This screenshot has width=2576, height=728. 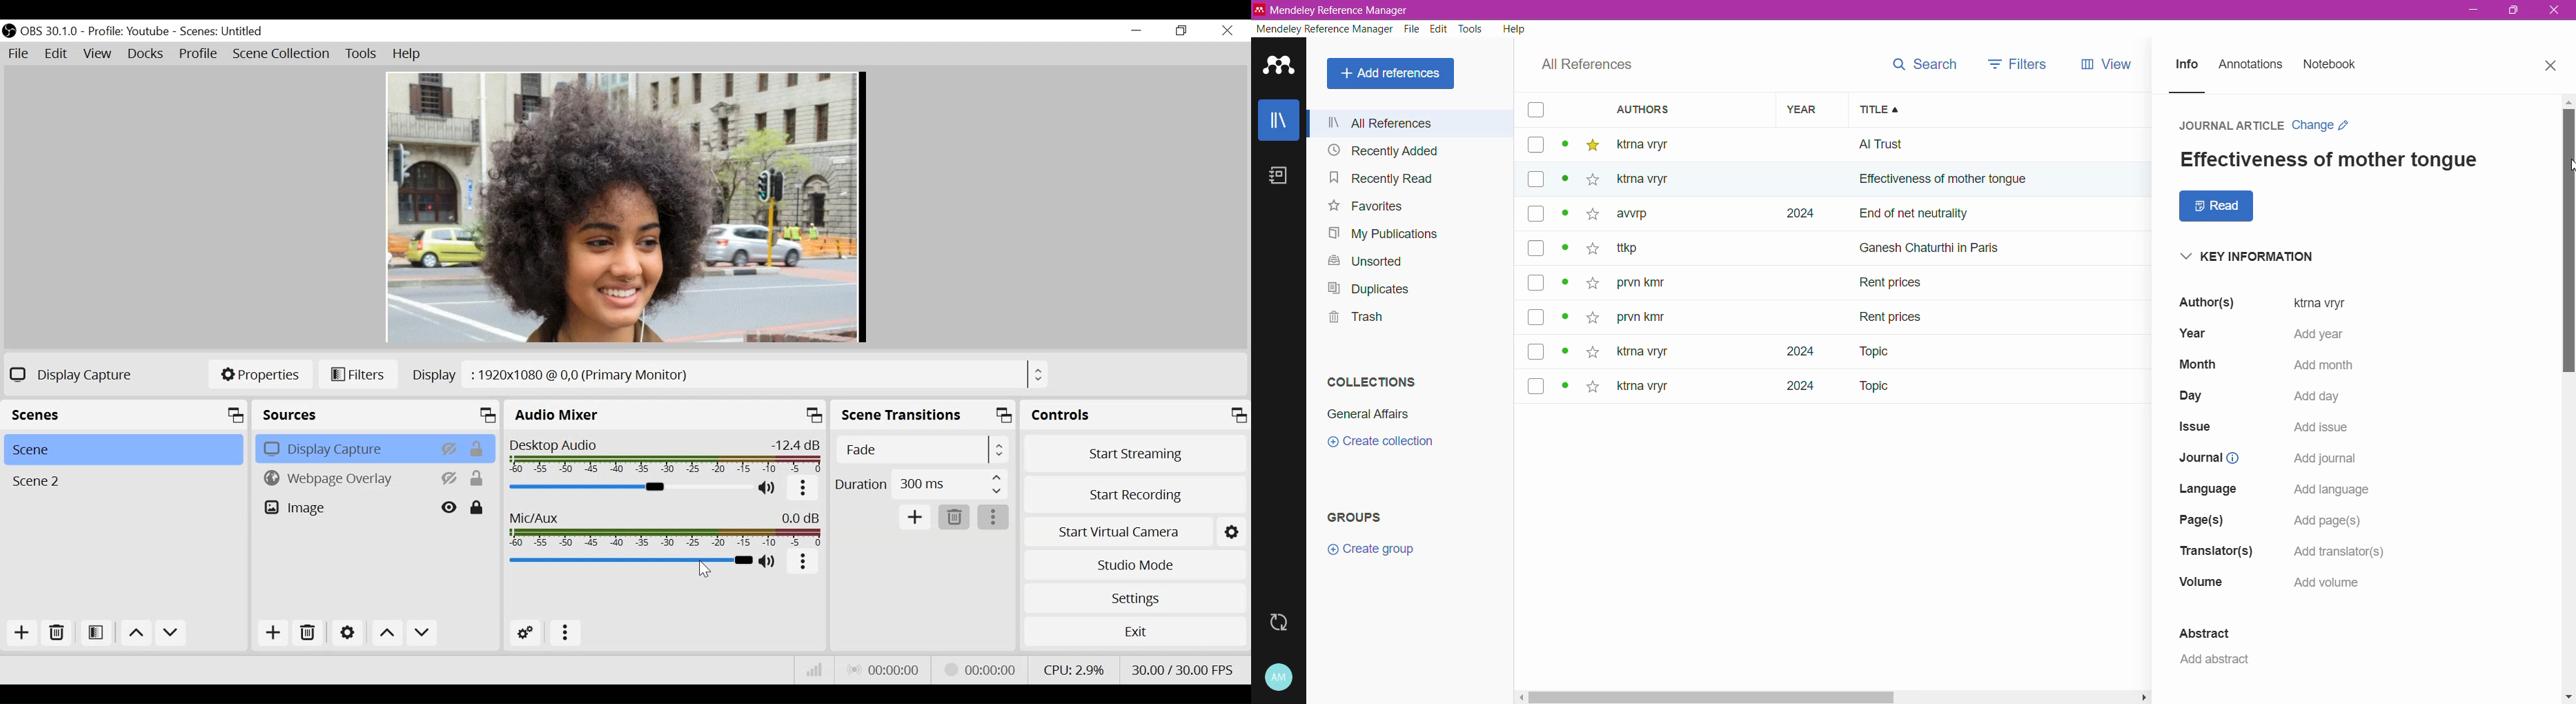 I want to click on Annotations, so click(x=2250, y=66).